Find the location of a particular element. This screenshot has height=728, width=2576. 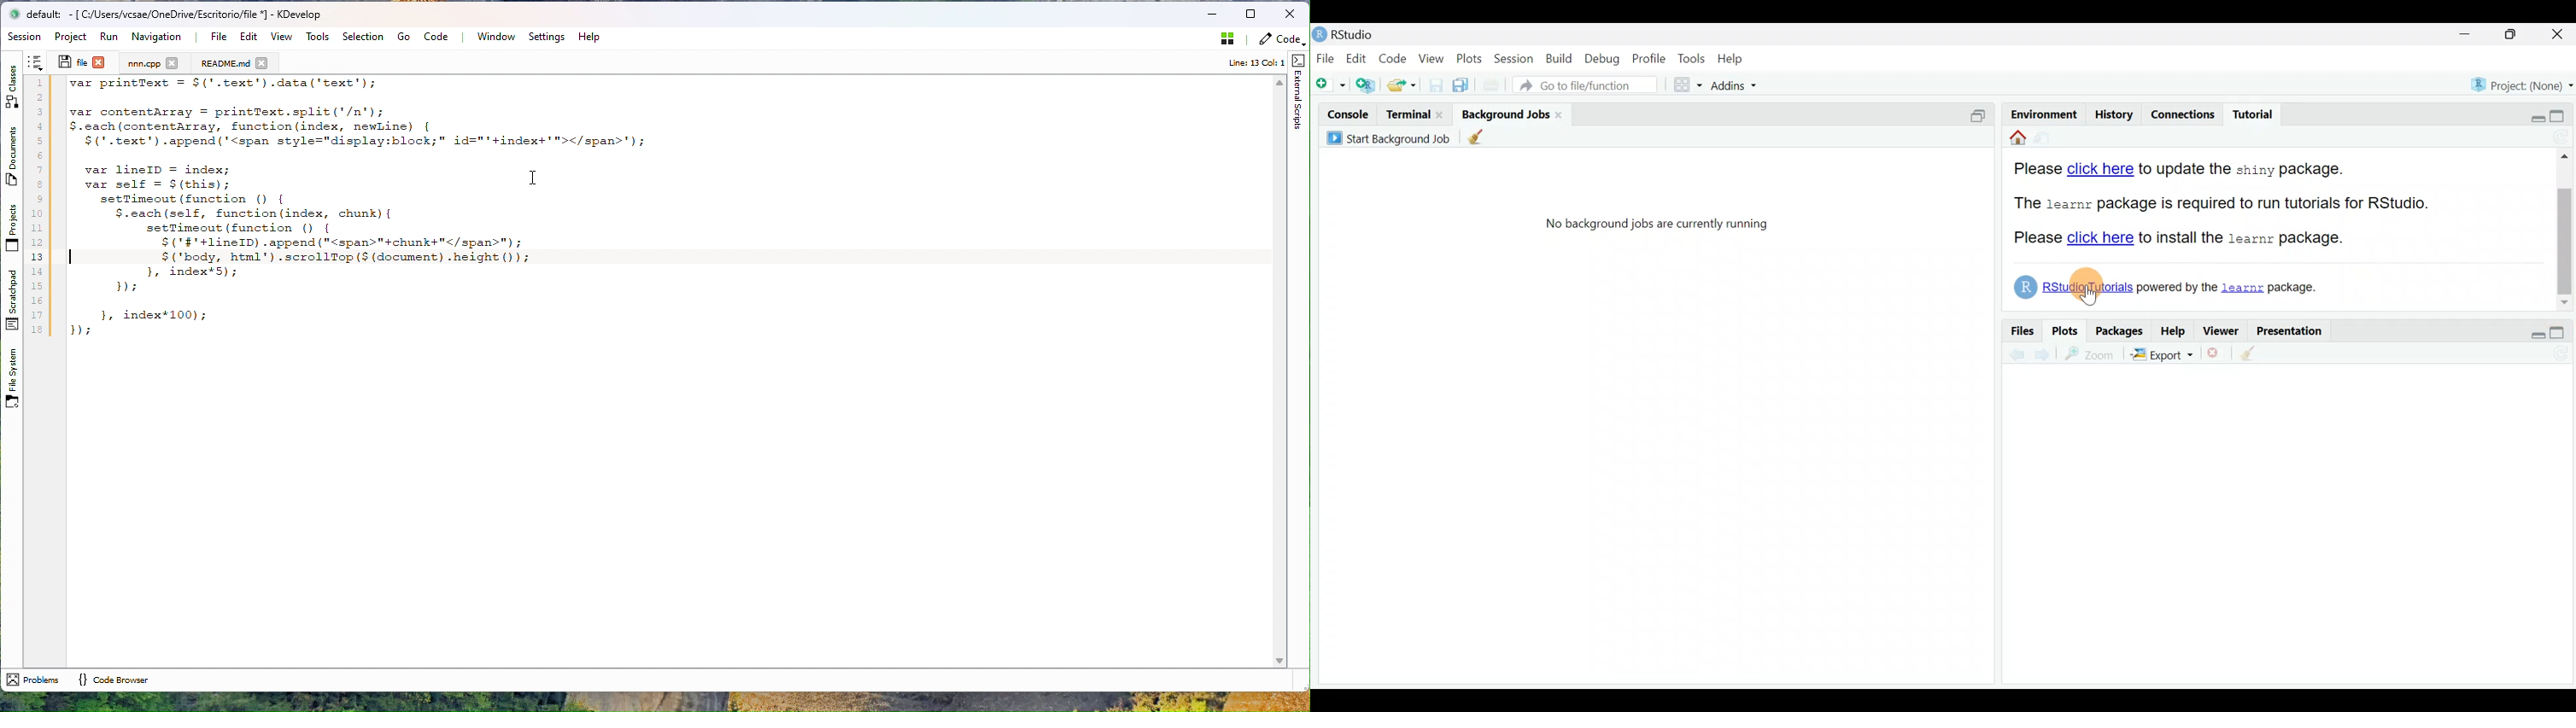

File is located at coordinates (1325, 59).